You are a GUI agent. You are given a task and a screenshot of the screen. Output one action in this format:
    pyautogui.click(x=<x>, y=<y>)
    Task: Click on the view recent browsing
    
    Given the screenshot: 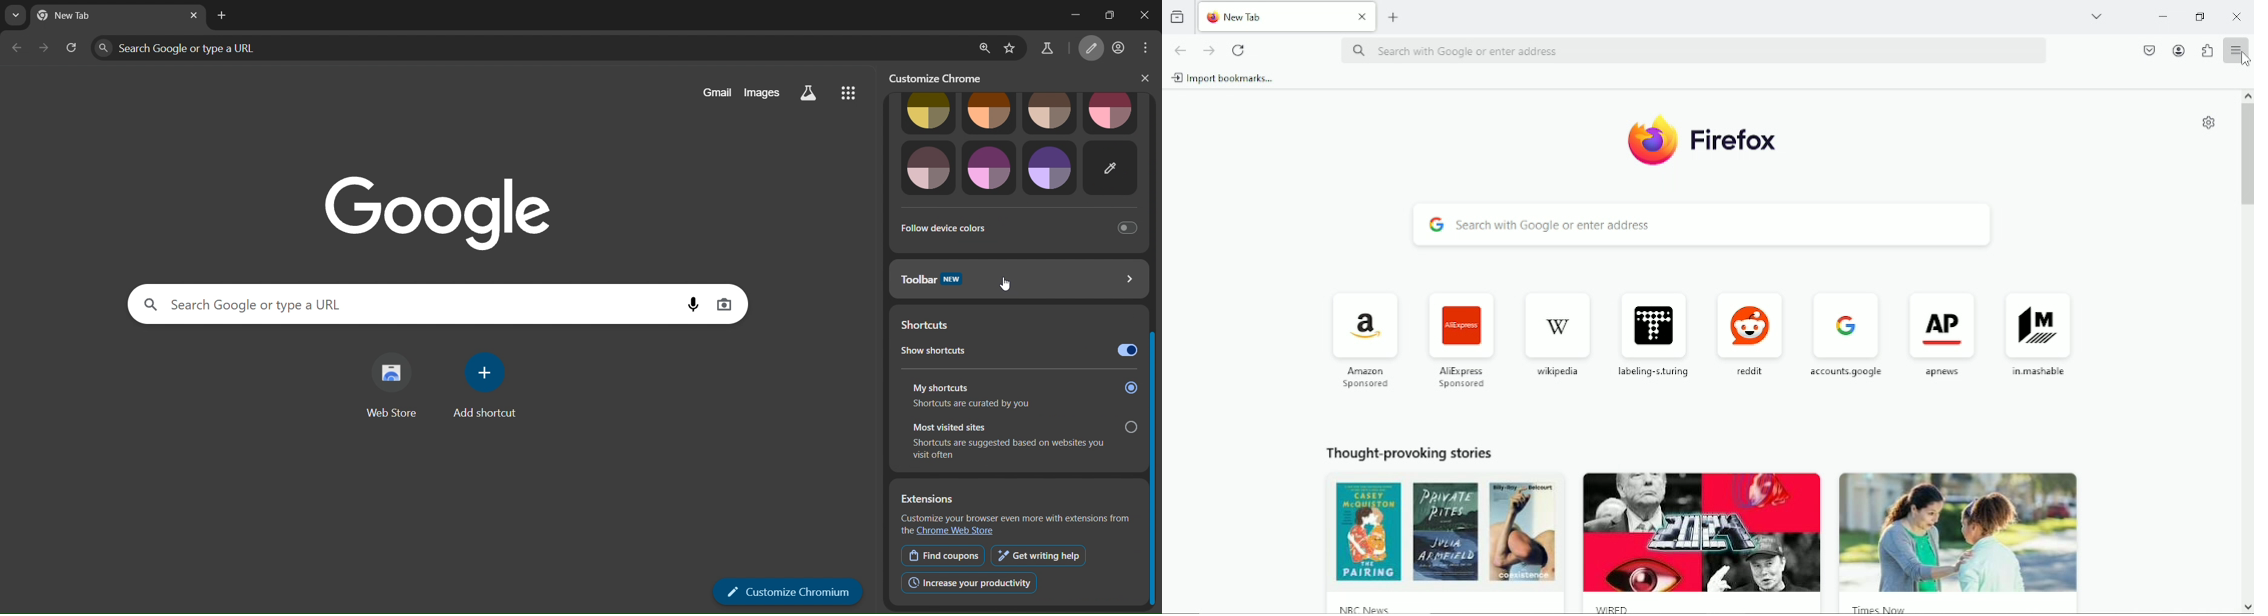 What is the action you would take?
    pyautogui.click(x=1177, y=17)
    